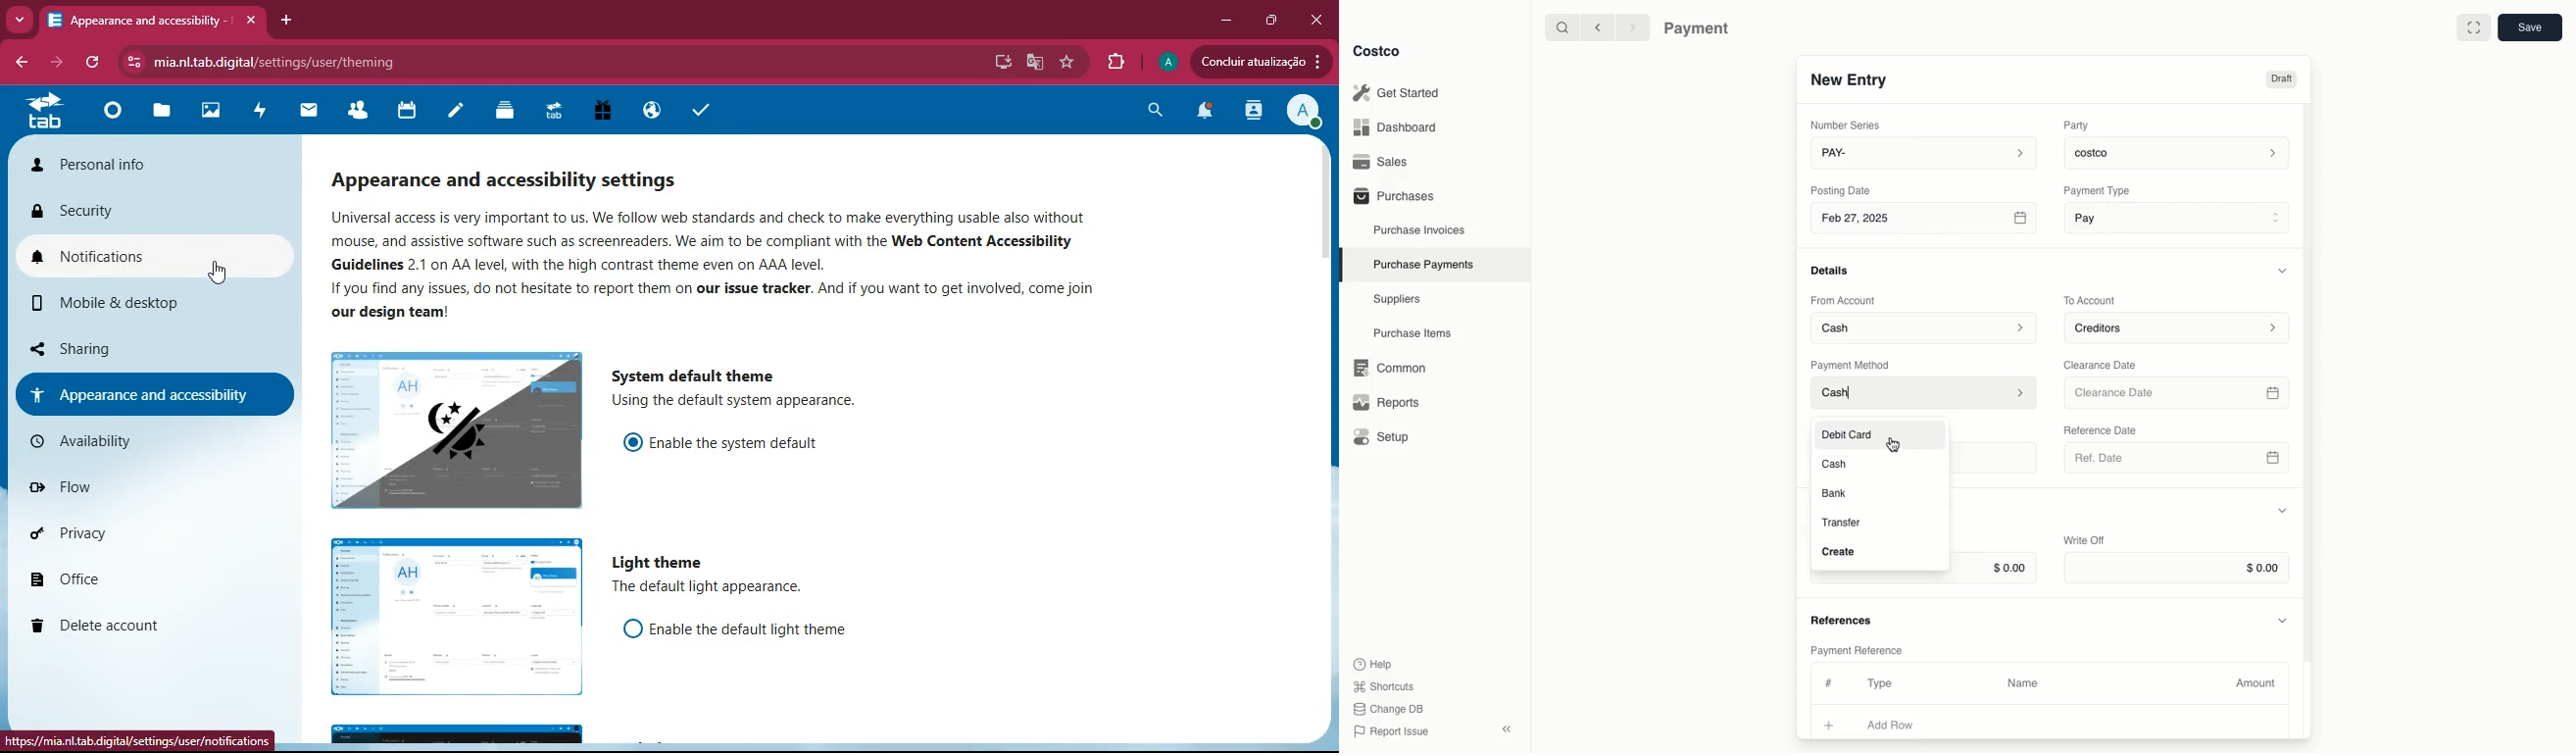 This screenshot has height=756, width=2576. I want to click on Hide, so click(2285, 270).